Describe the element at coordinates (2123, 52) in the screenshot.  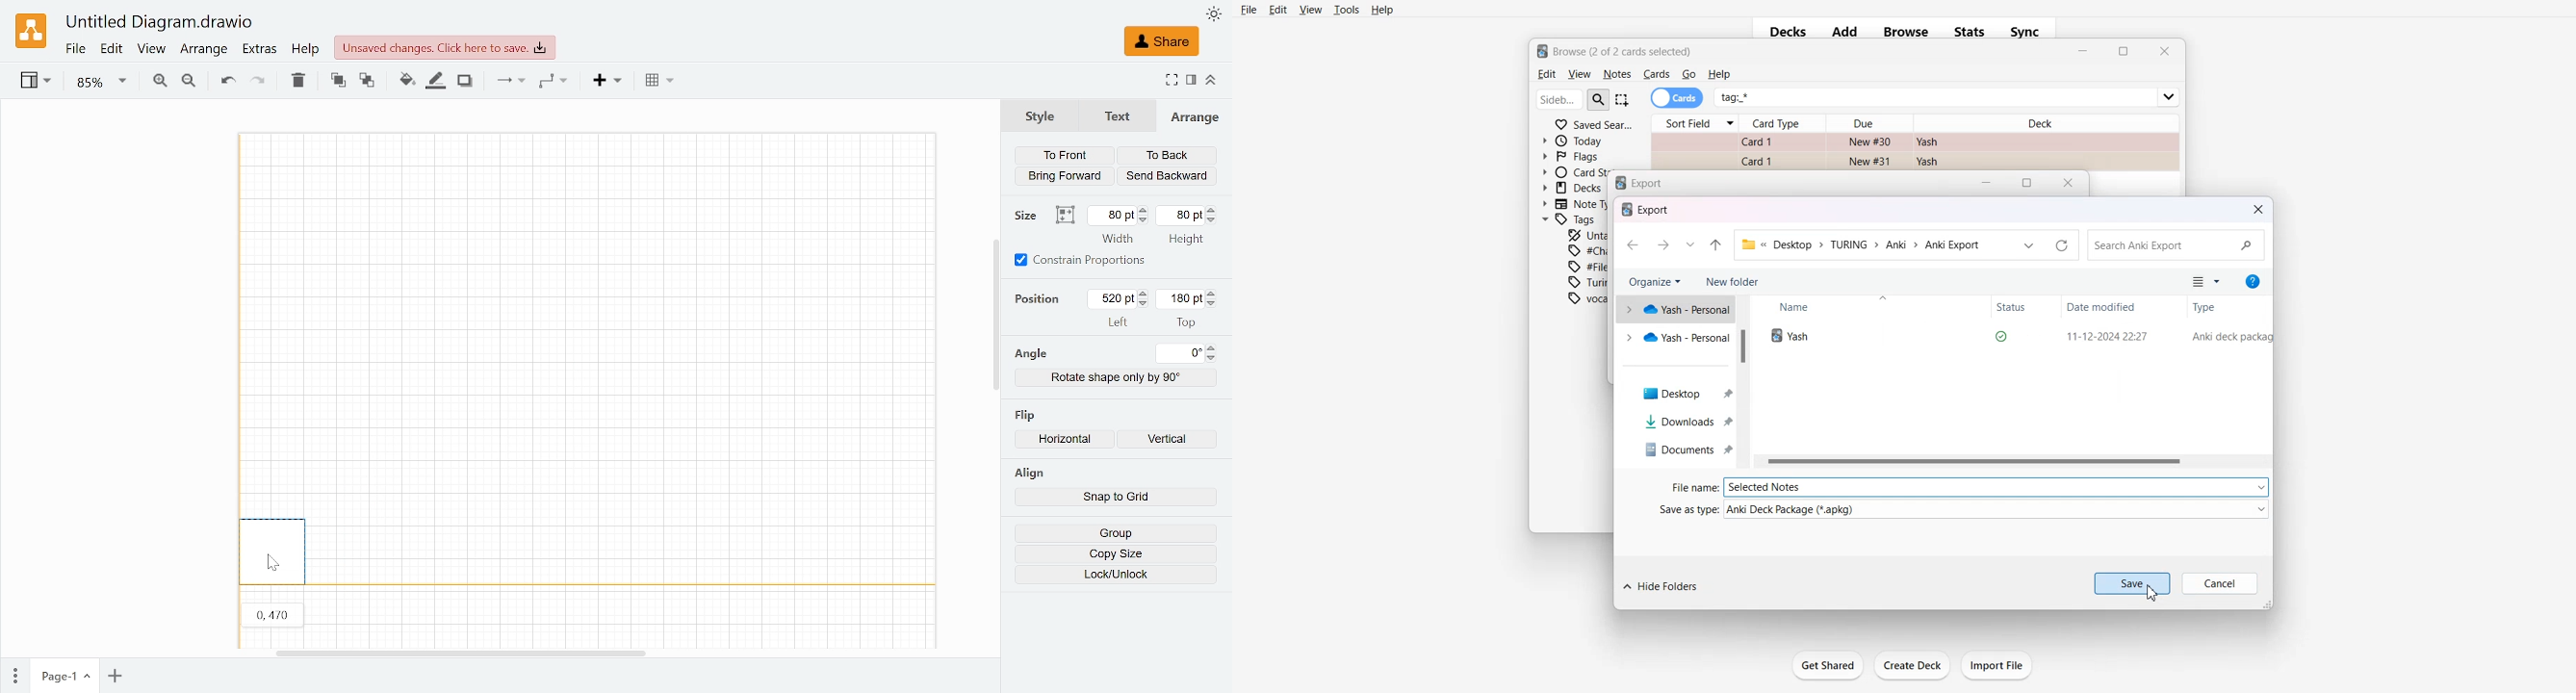
I see `Maximize` at that location.